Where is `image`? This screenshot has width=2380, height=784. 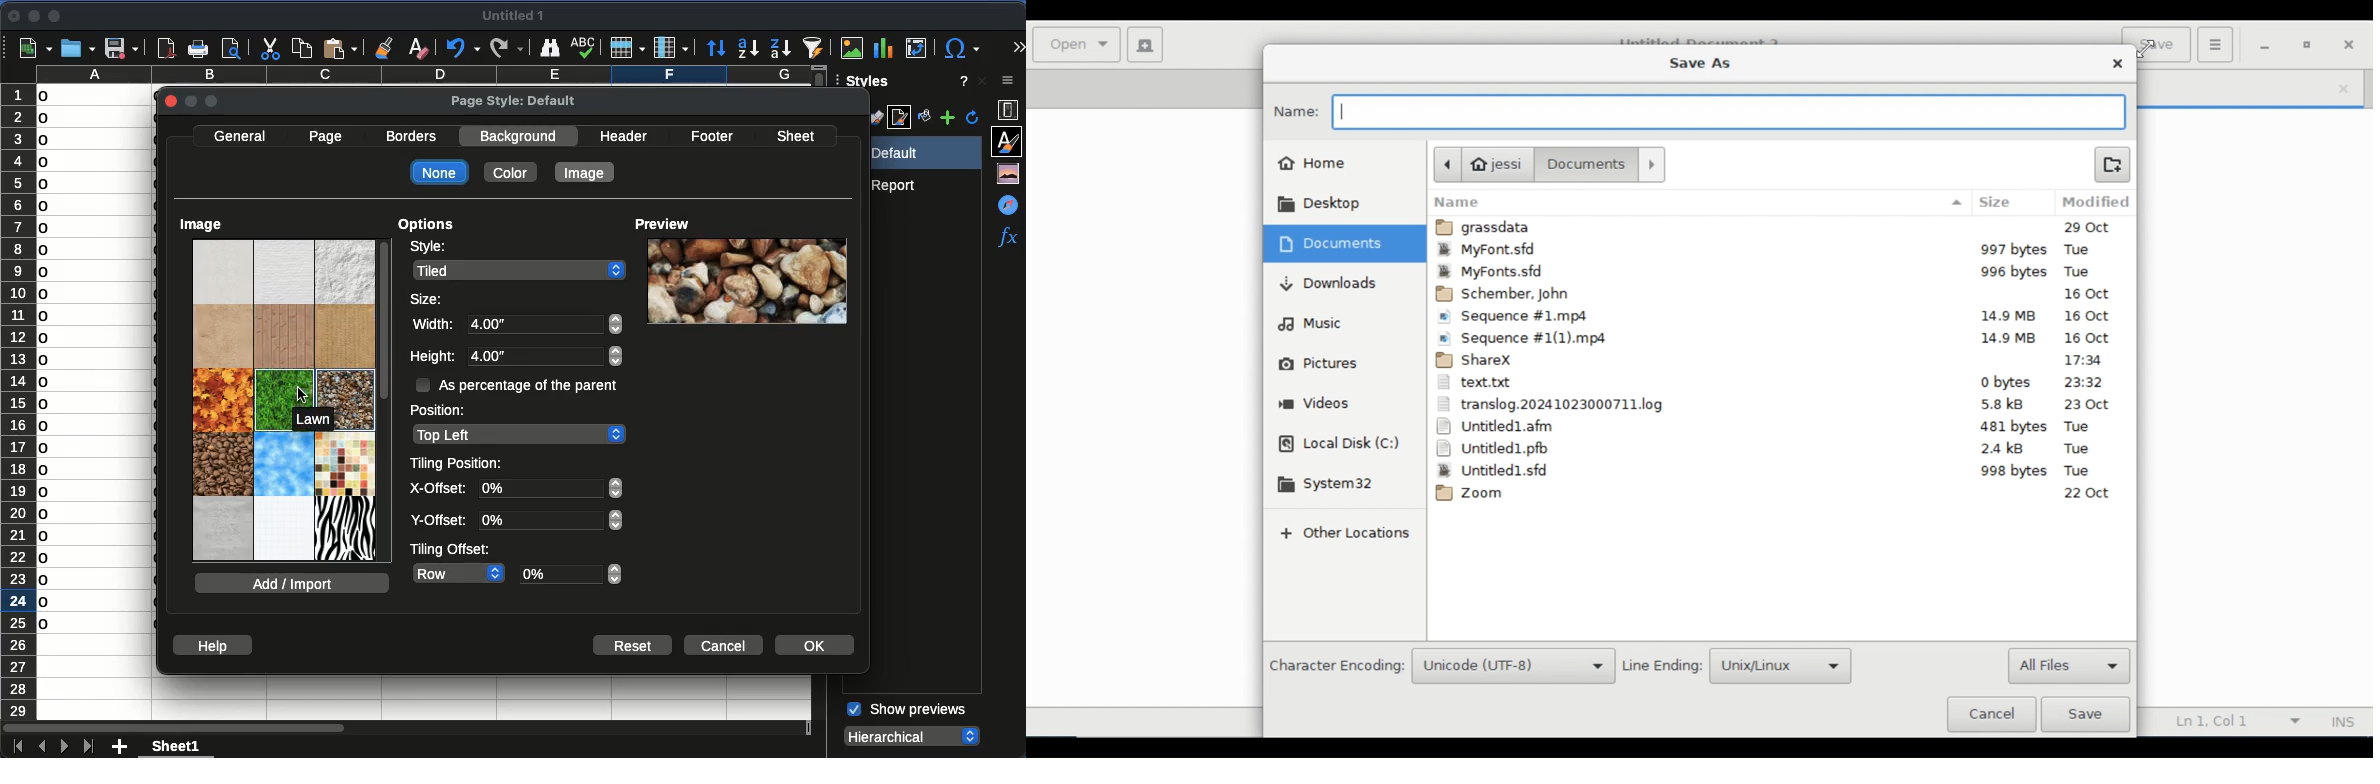
image is located at coordinates (284, 402).